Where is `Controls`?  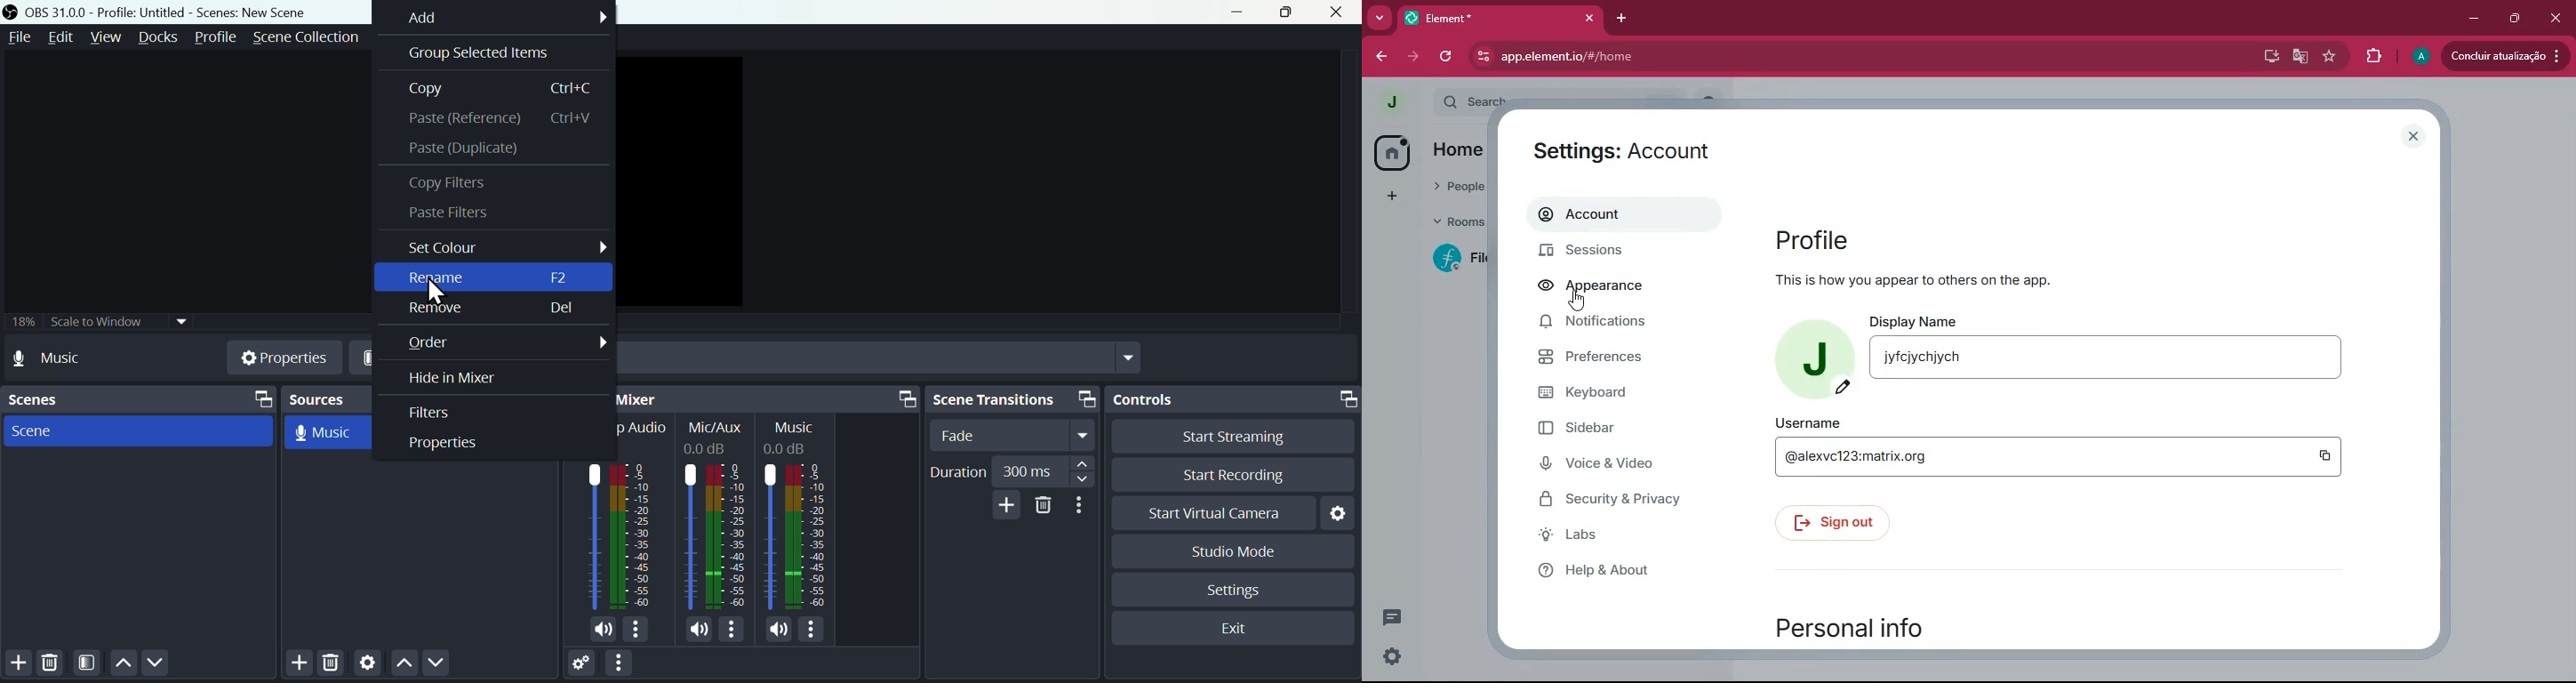 Controls is located at coordinates (1233, 396).